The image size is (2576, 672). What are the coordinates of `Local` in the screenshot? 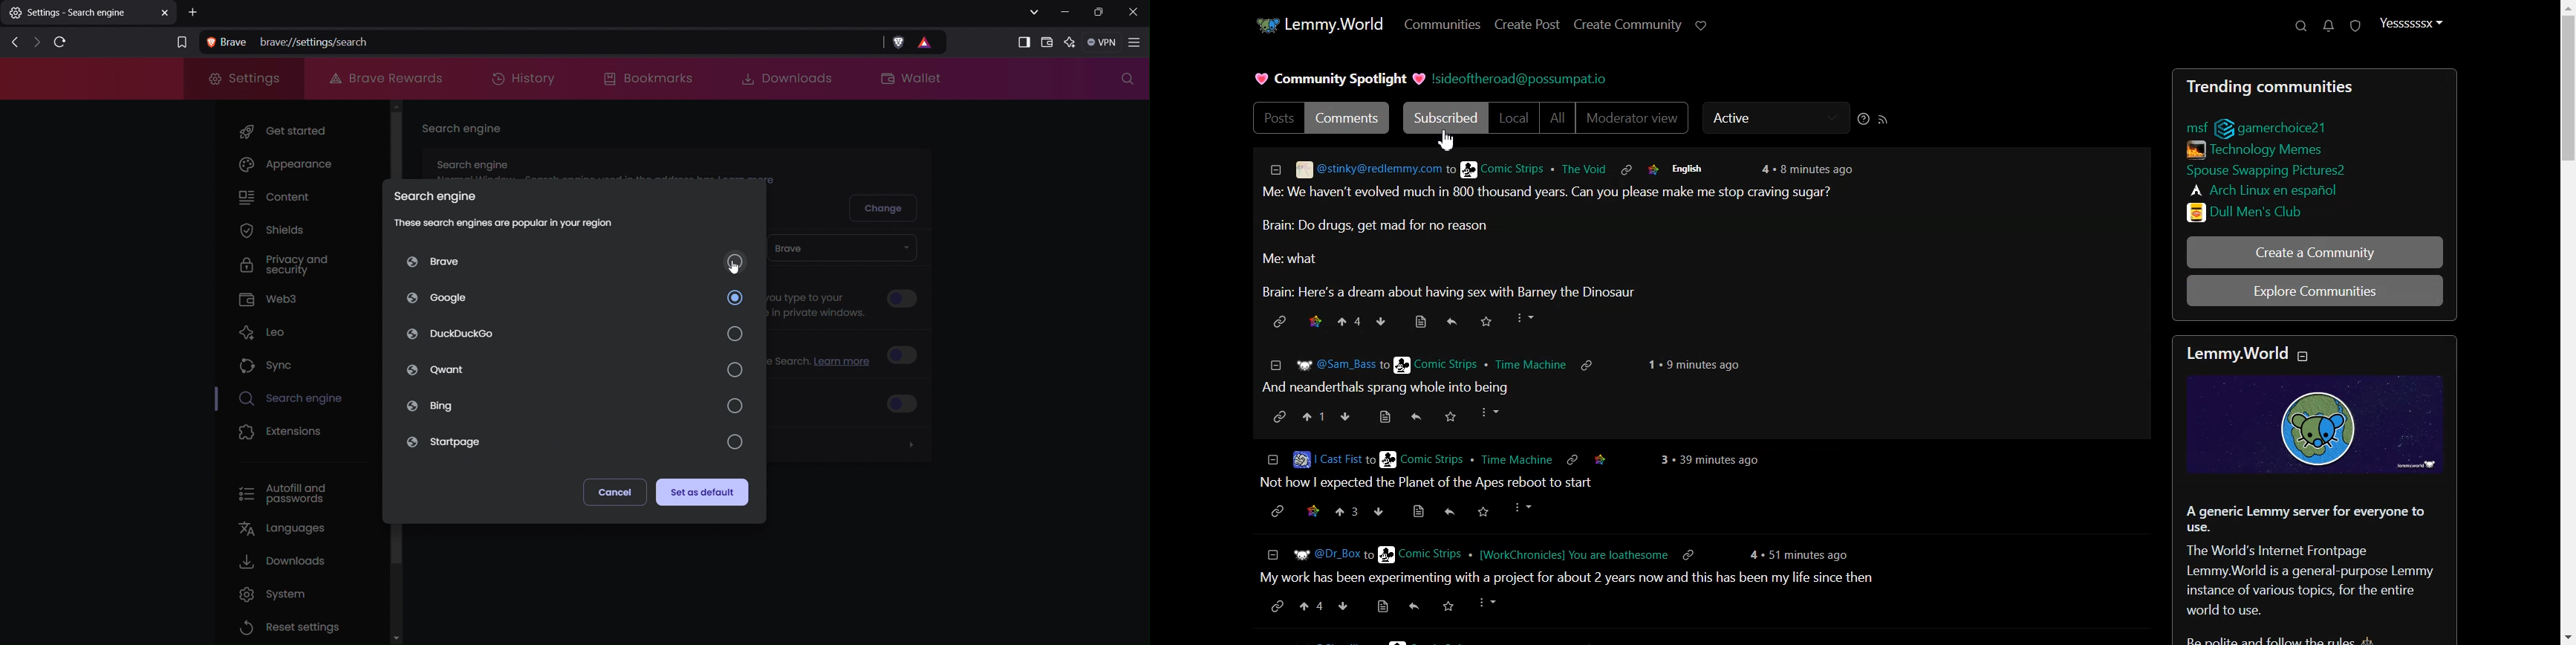 It's located at (1514, 118).